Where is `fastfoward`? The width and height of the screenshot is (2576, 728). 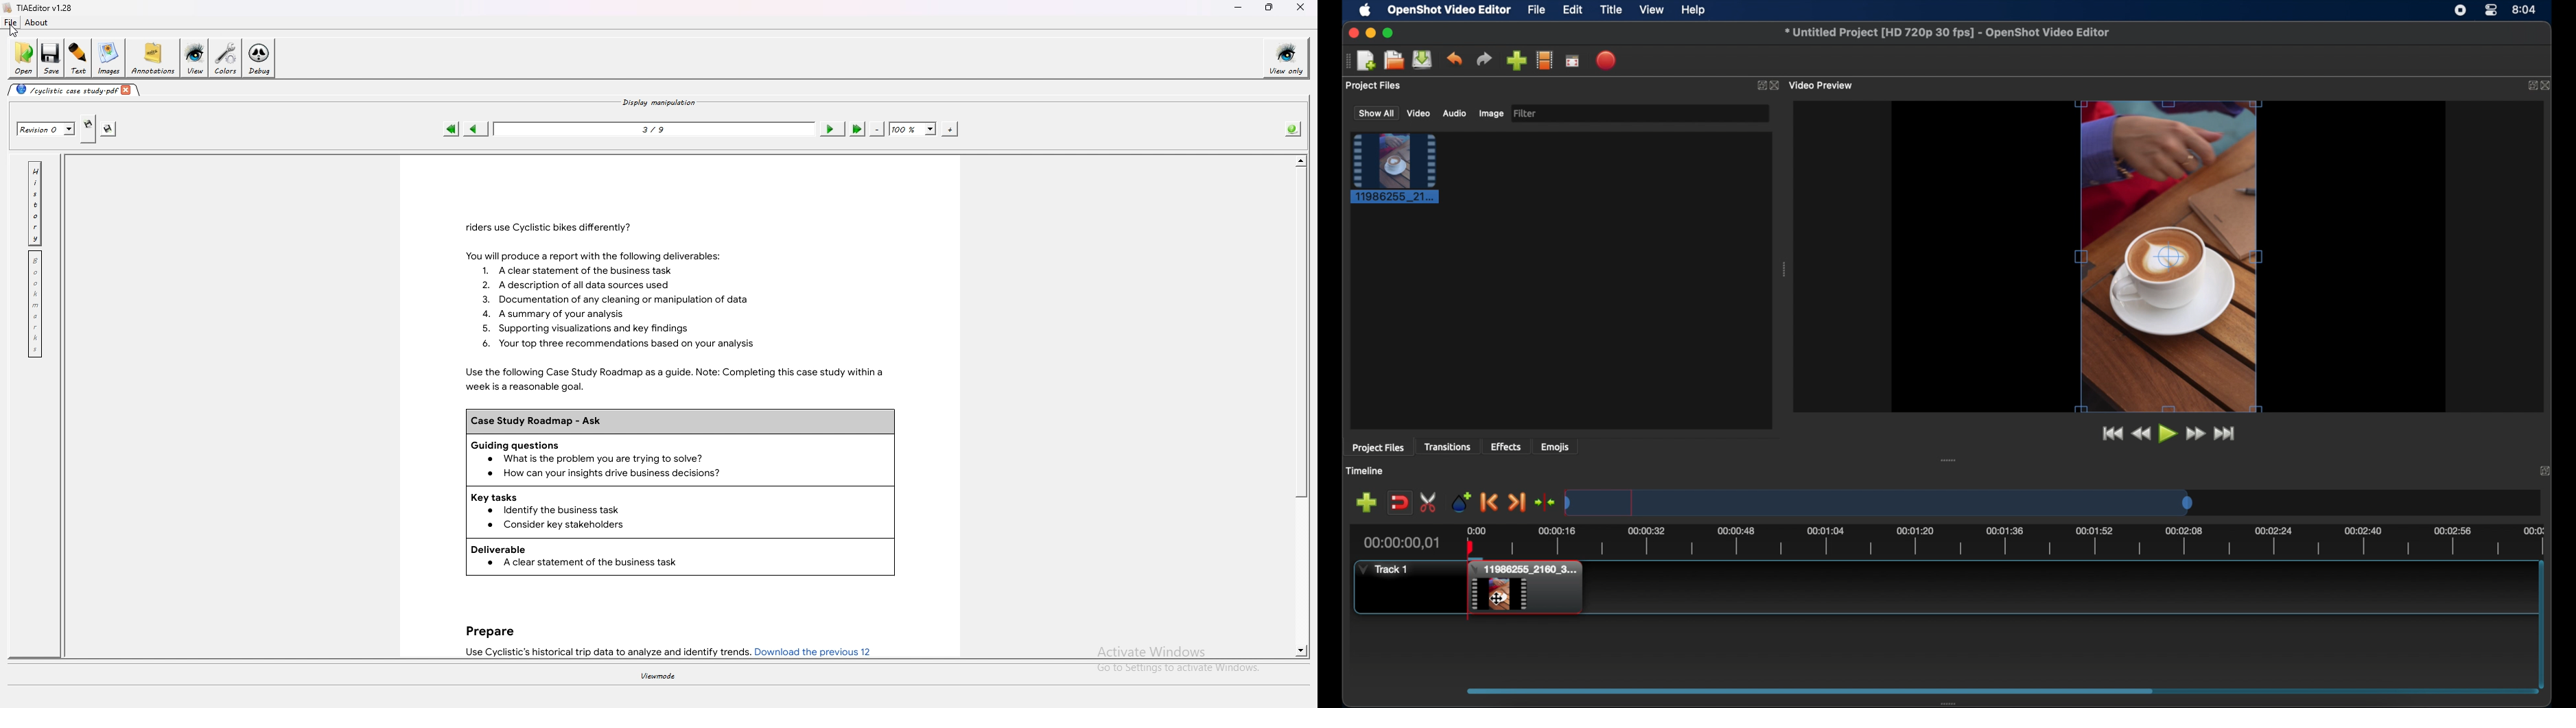 fastfoward is located at coordinates (2197, 433).